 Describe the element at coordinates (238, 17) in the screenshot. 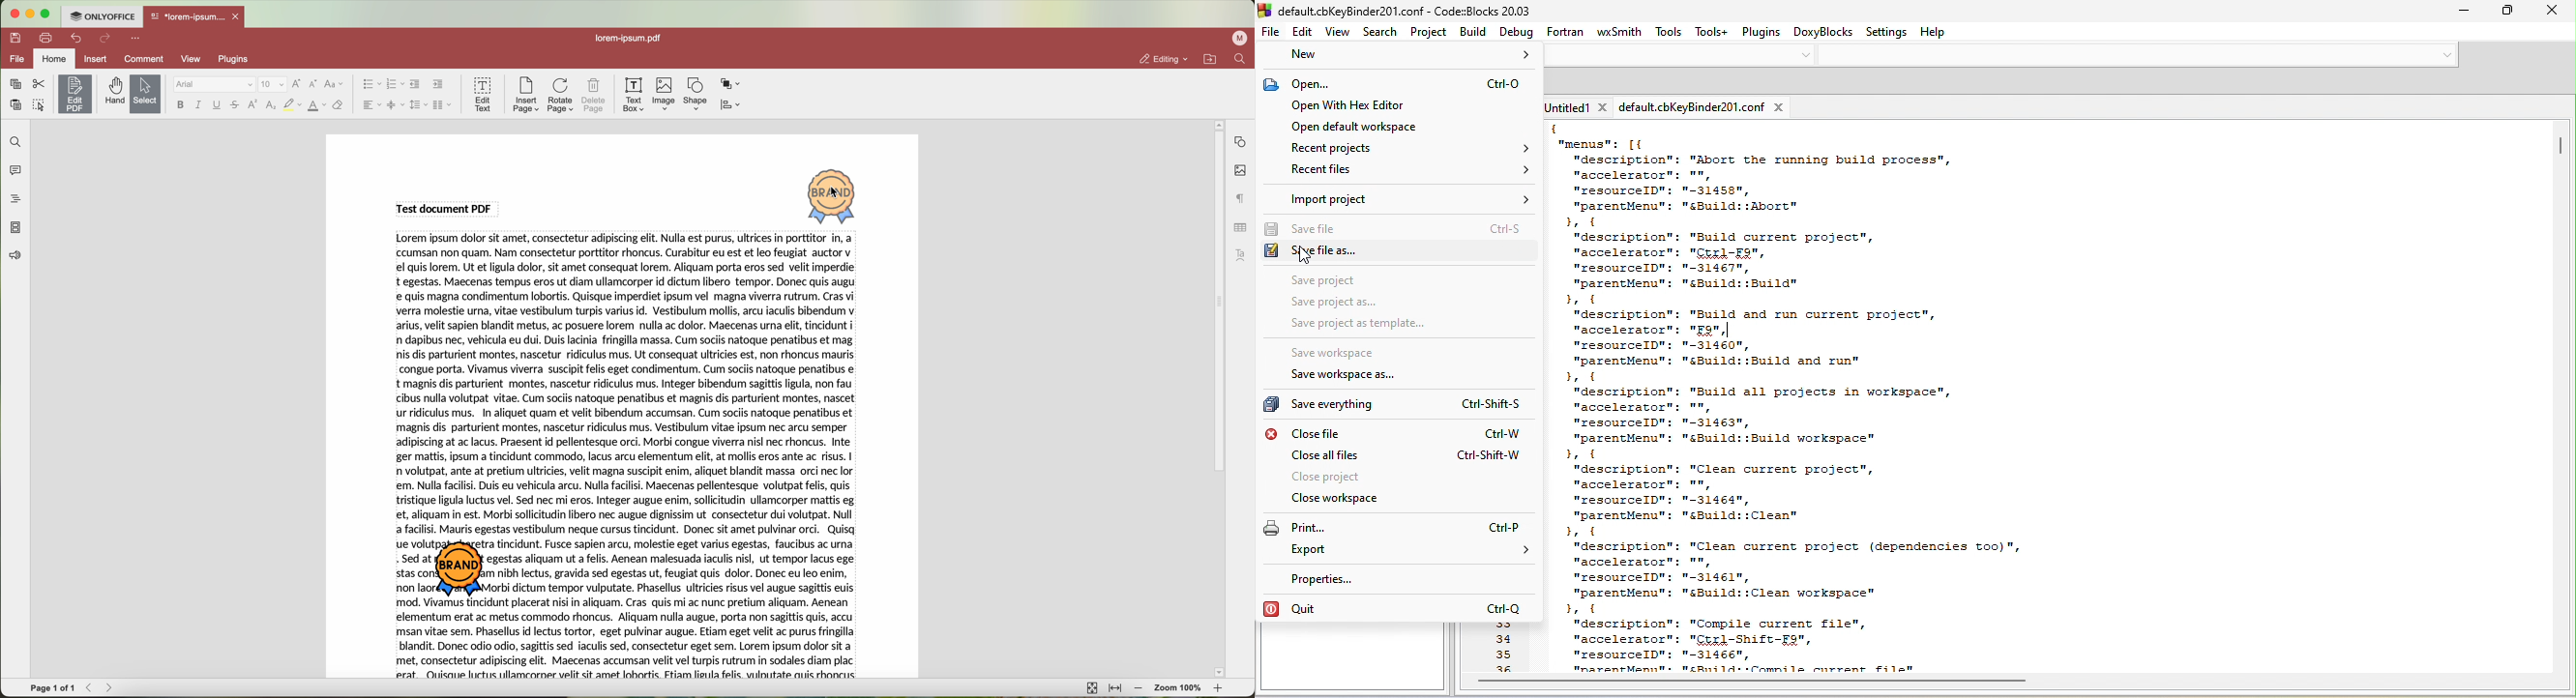

I see `close` at that location.